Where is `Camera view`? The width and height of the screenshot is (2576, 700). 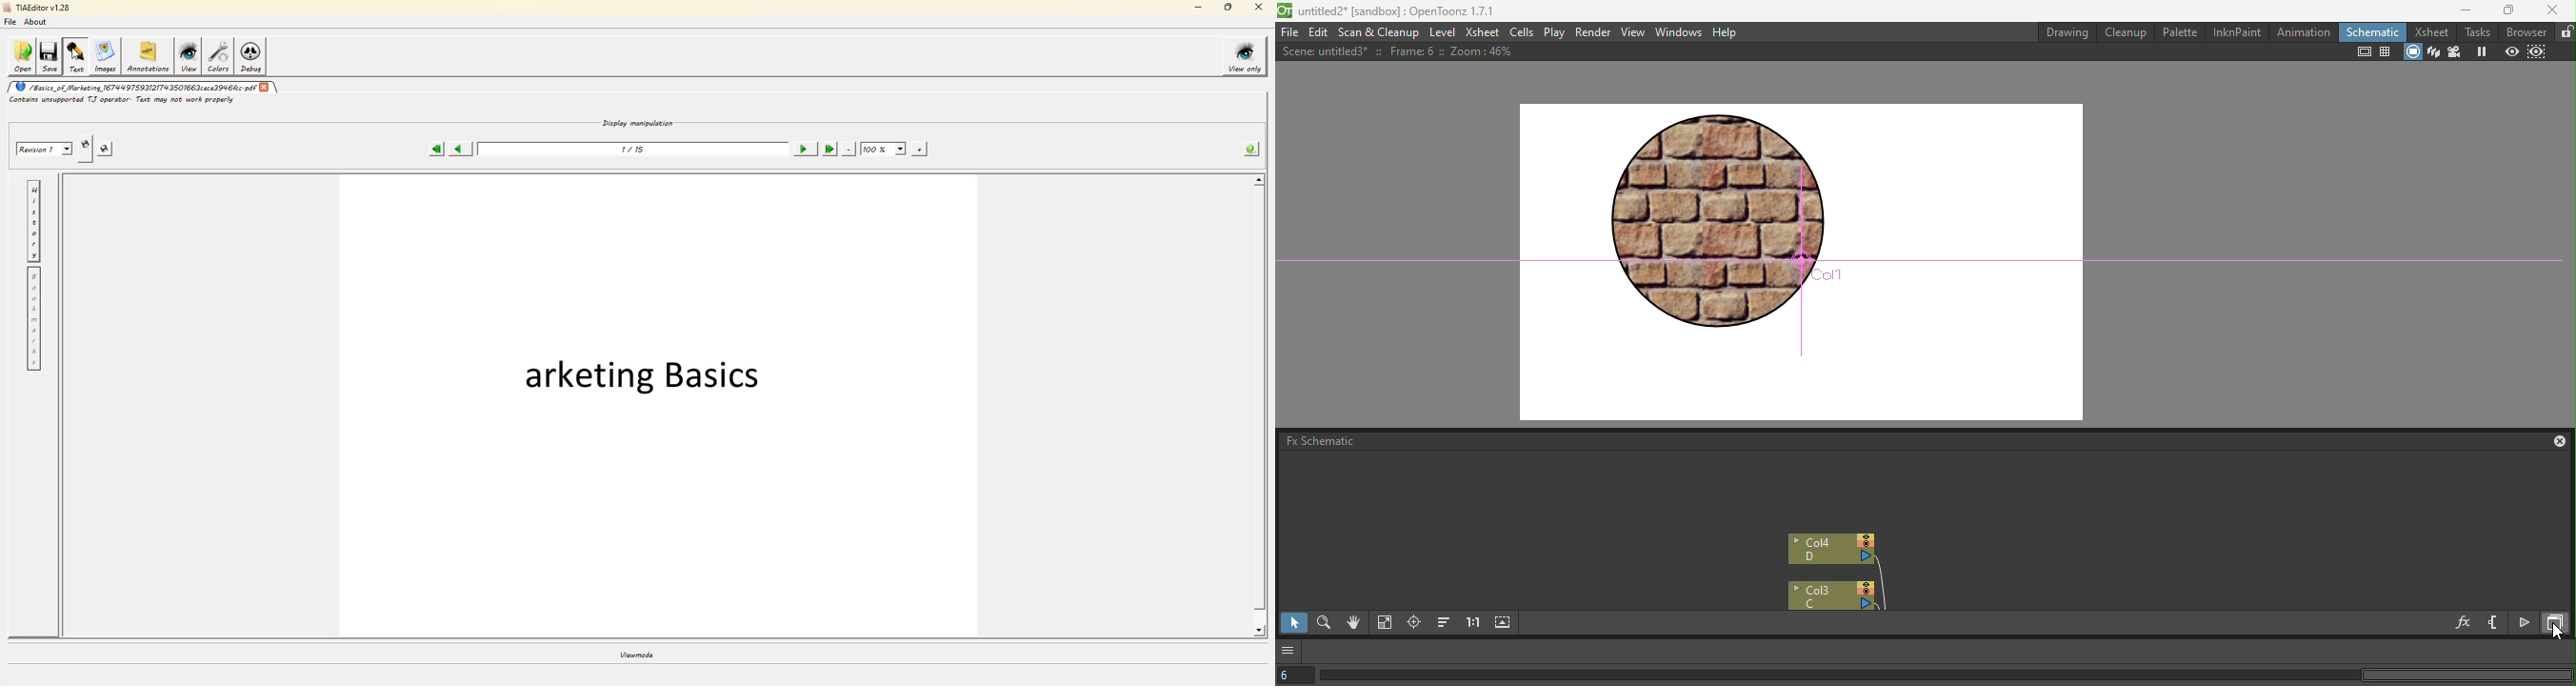 Camera view is located at coordinates (2456, 52).